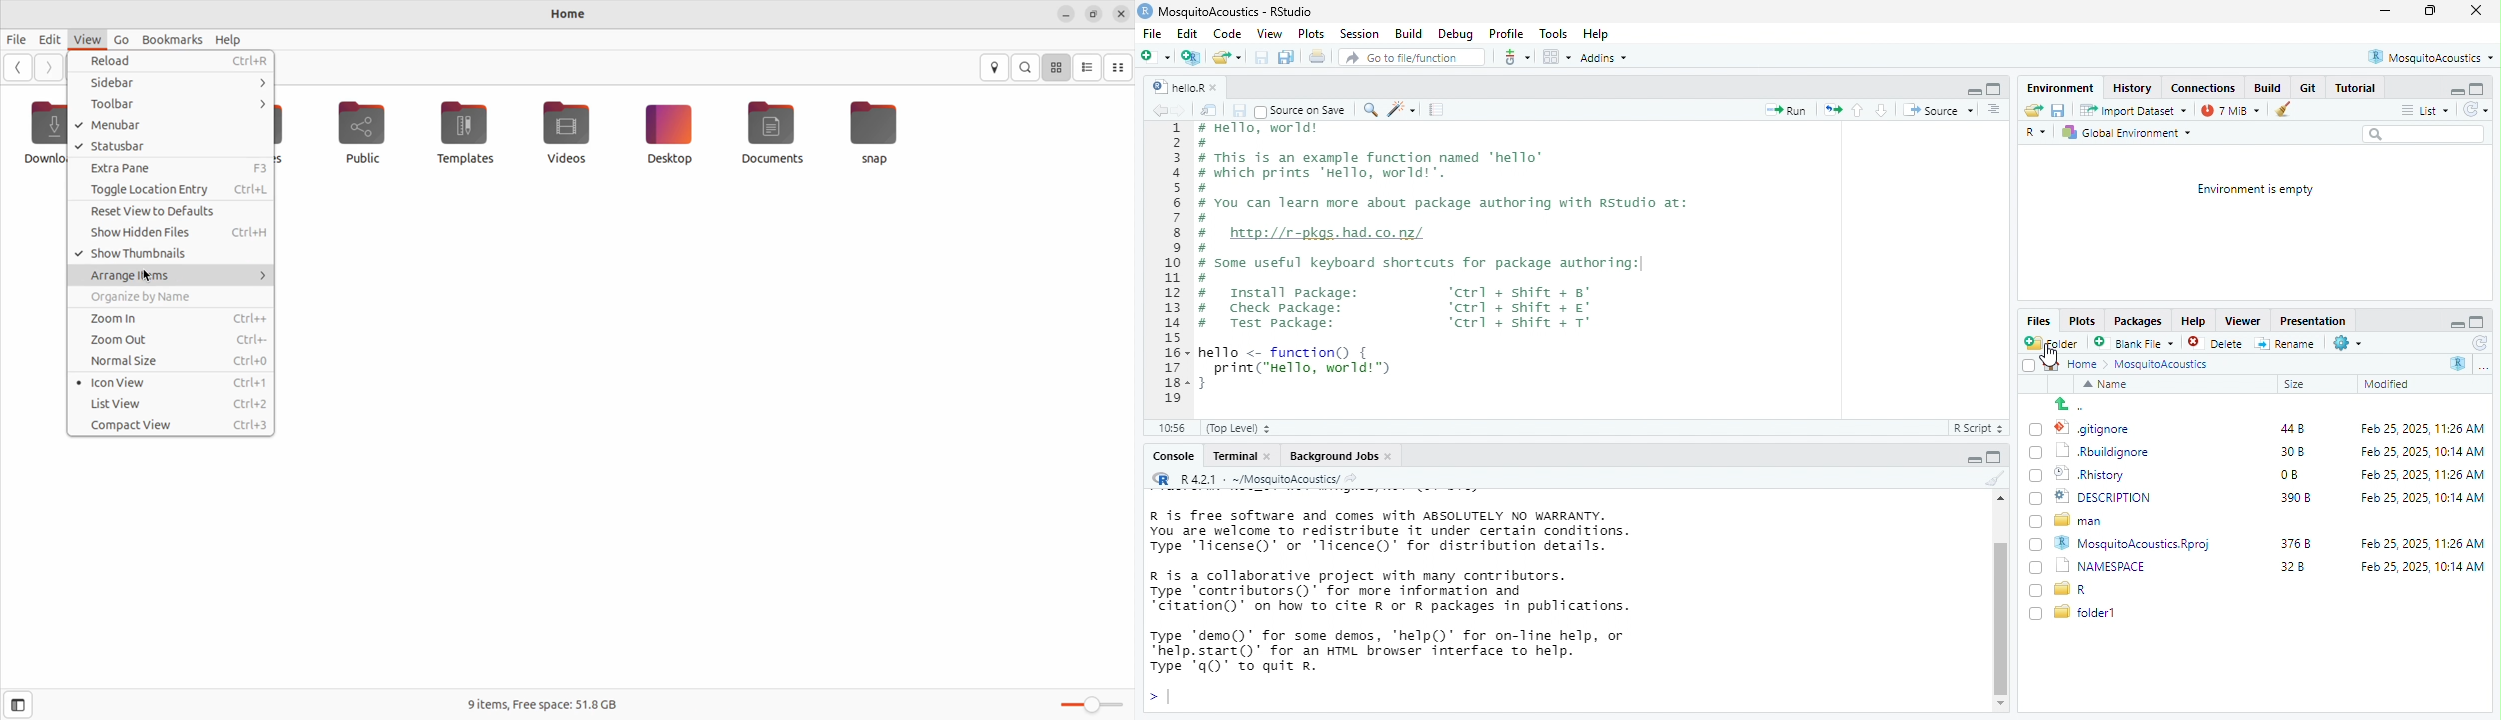  Describe the element at coordinates (2392, 384) in the screenshot. I see `modified` at that location.